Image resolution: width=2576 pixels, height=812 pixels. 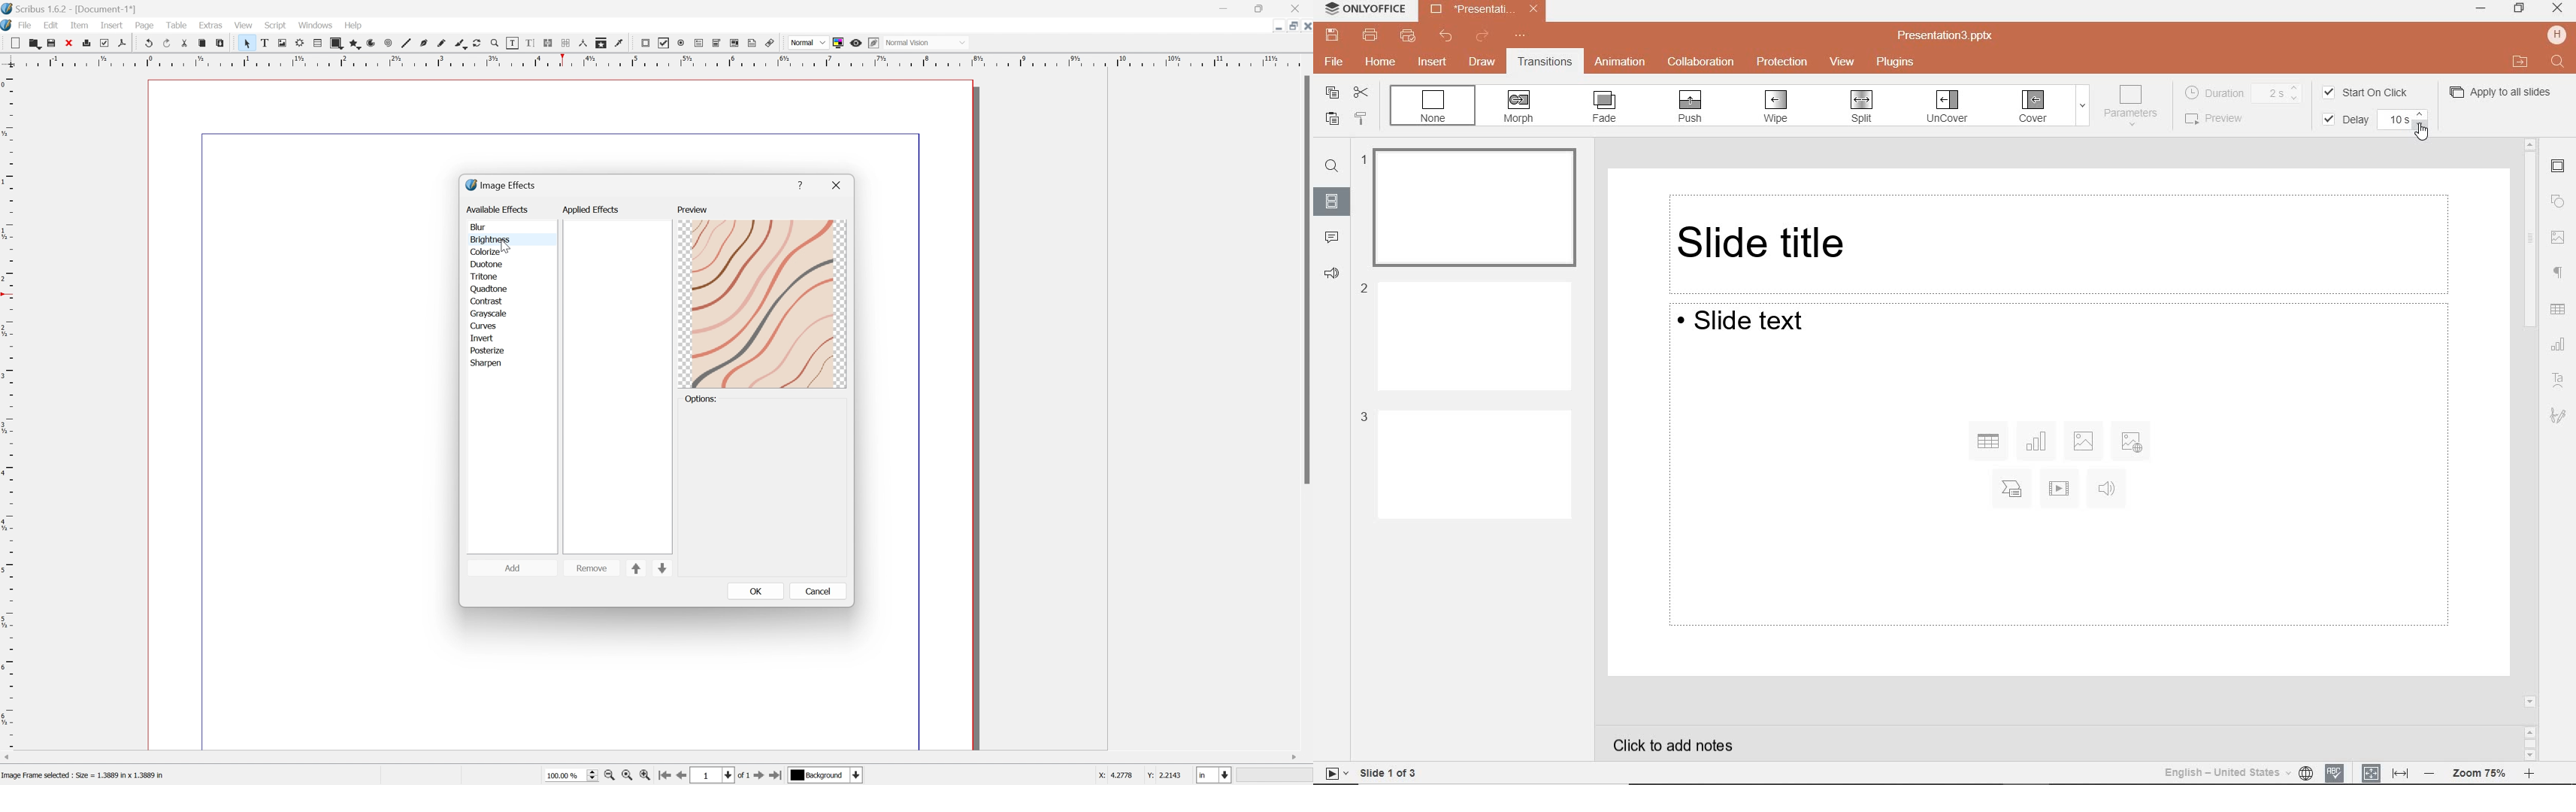 I want to click on Render frame, so click(x=300, y=43).